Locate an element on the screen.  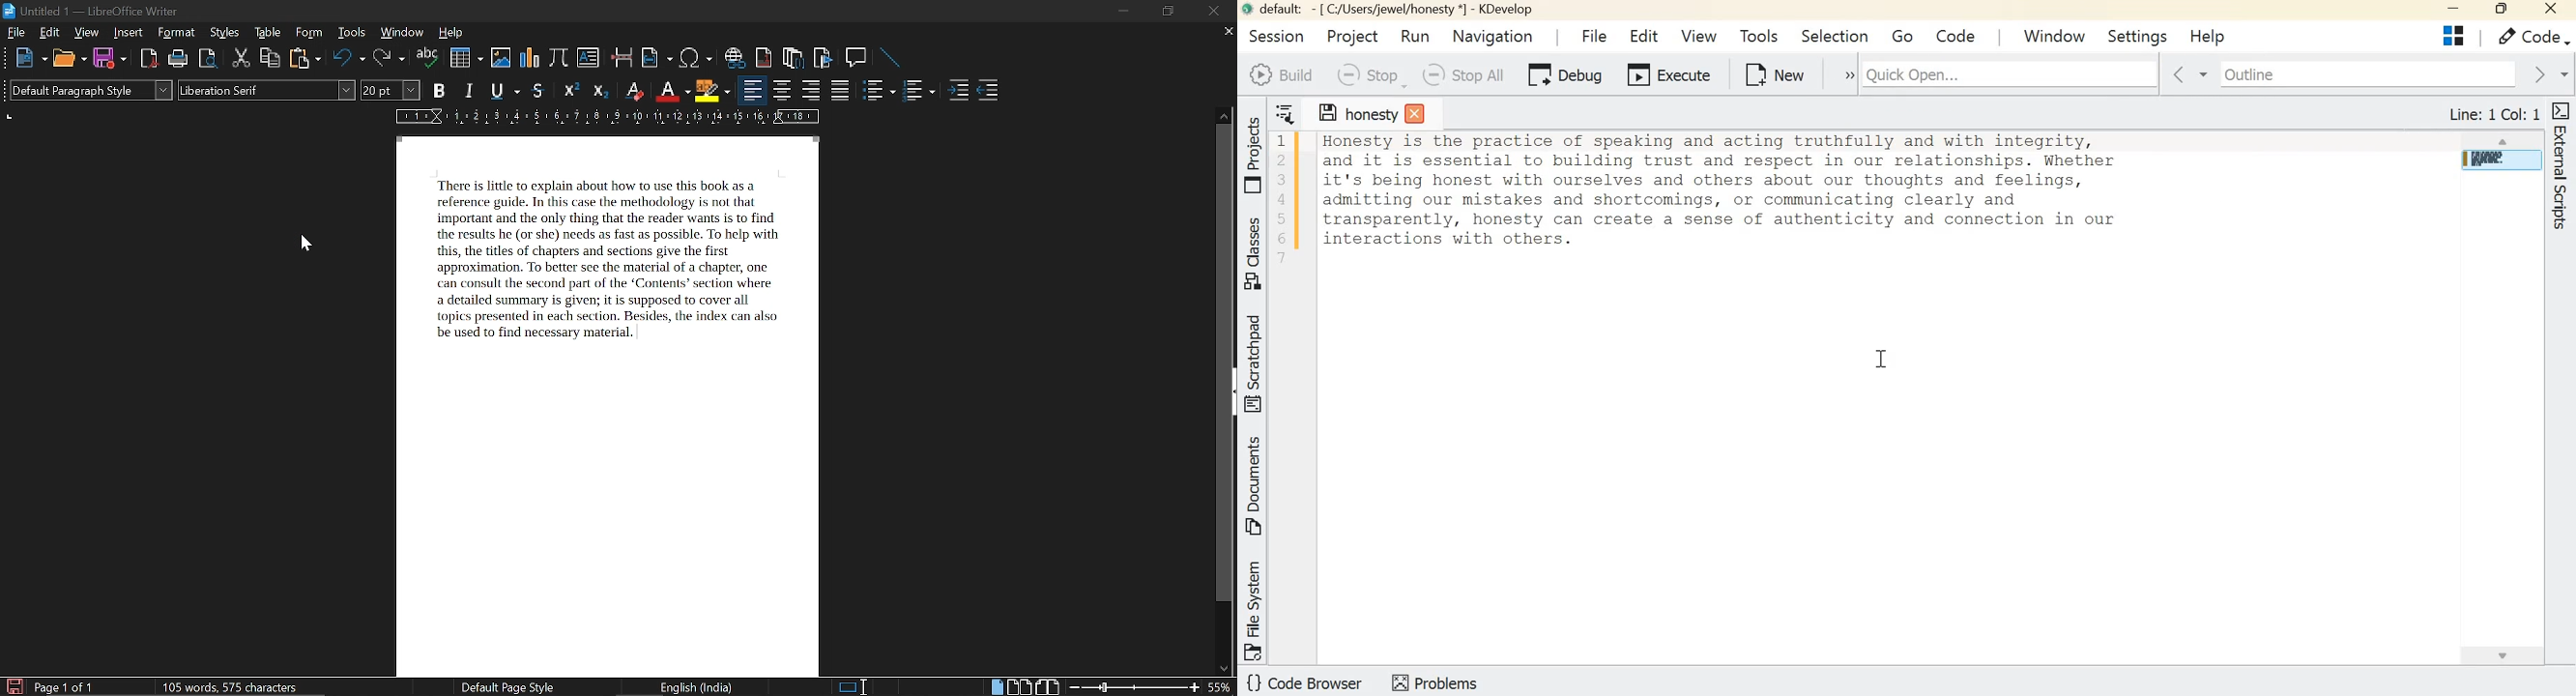
insert chart is located at coordinates (465, 57).